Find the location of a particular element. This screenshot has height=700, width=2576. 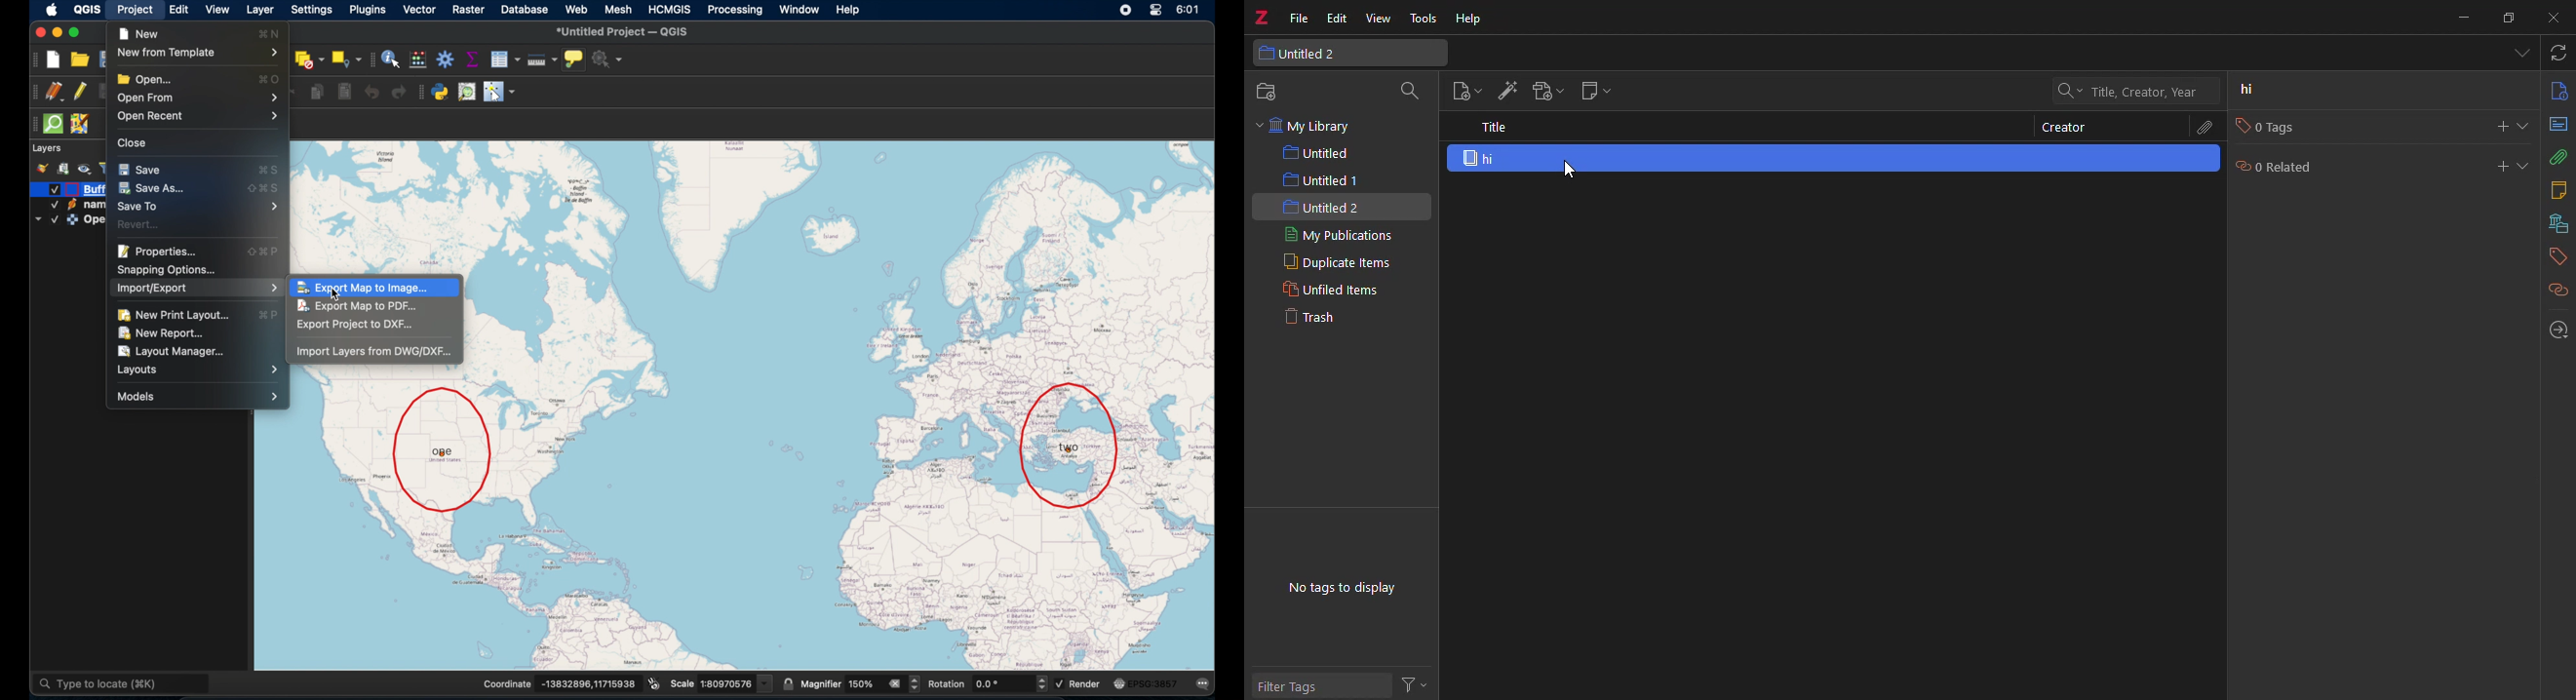

Checked checkbox is located at coordinates (54, 189).